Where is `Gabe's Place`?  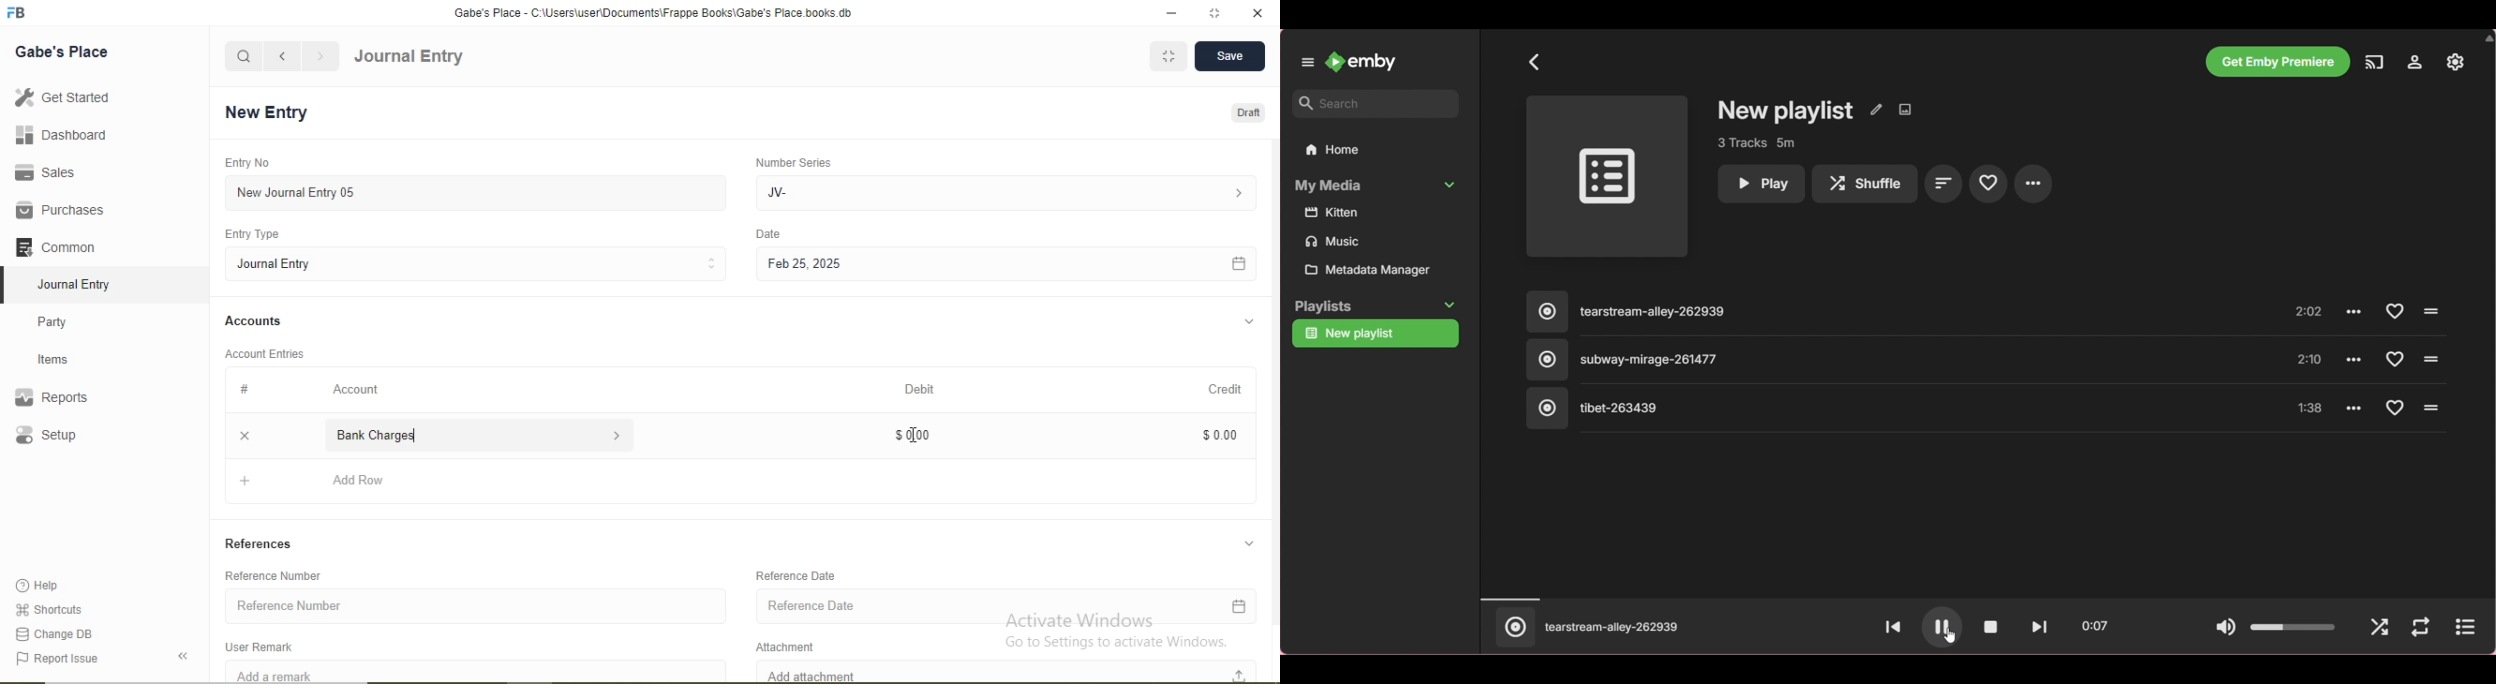
Gabe's Place is located at coordinates (64, 51).